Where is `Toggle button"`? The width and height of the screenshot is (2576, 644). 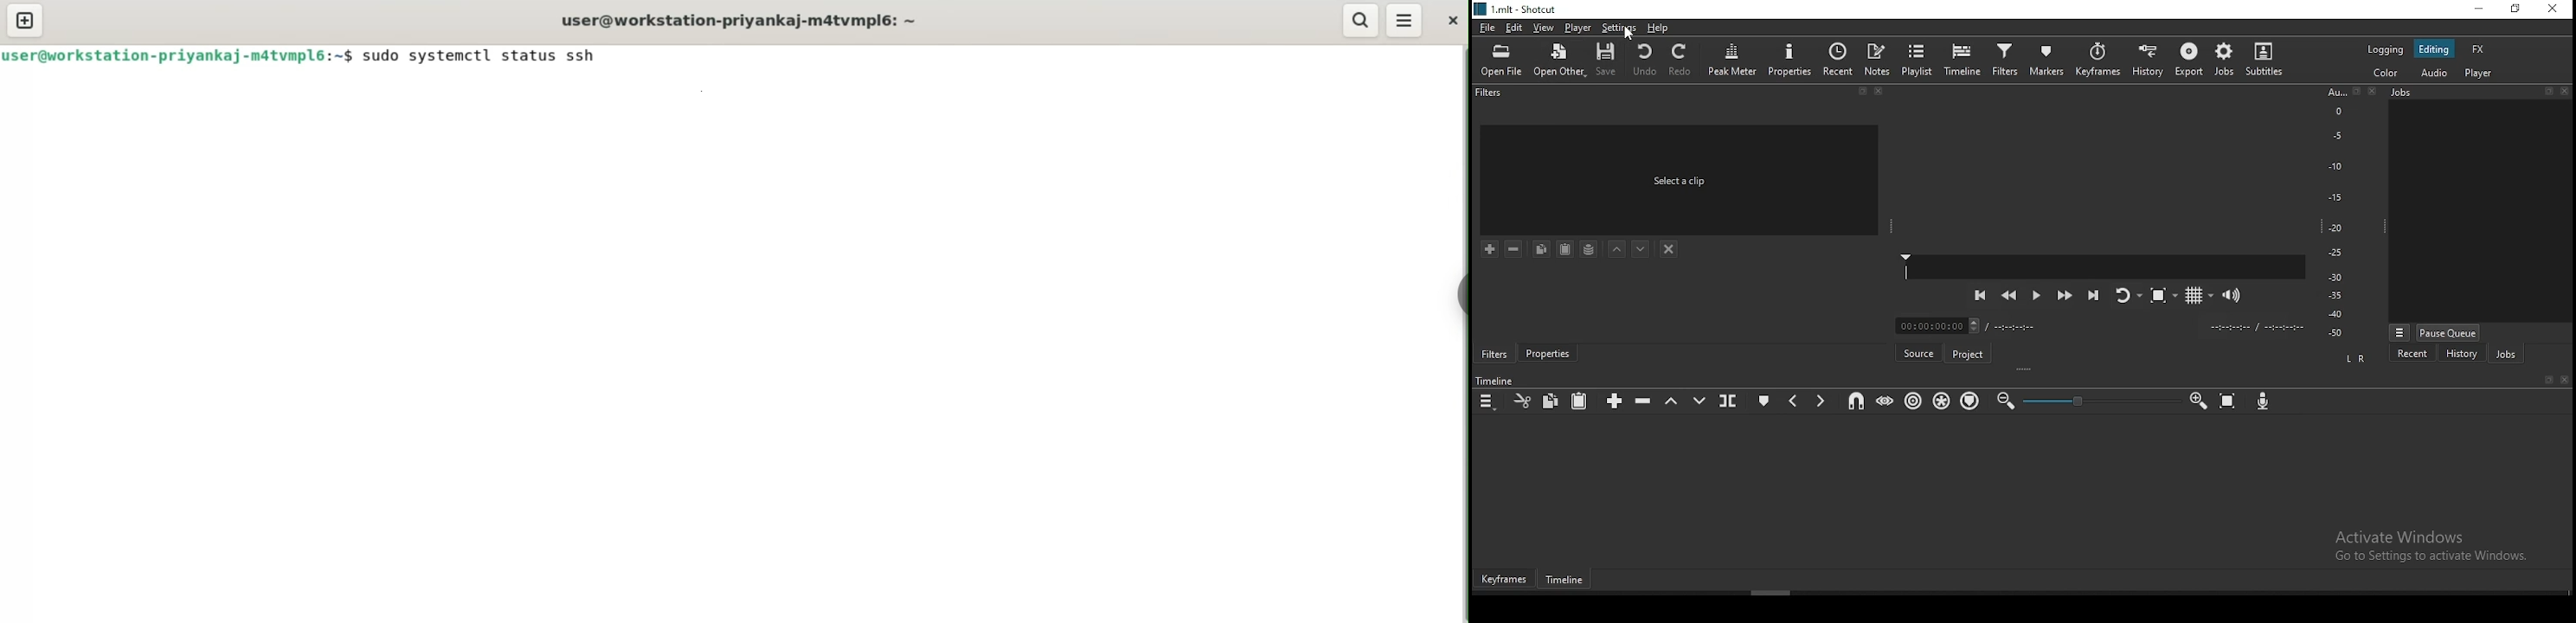
Toggle button" is located at coordinates (1454, 302).